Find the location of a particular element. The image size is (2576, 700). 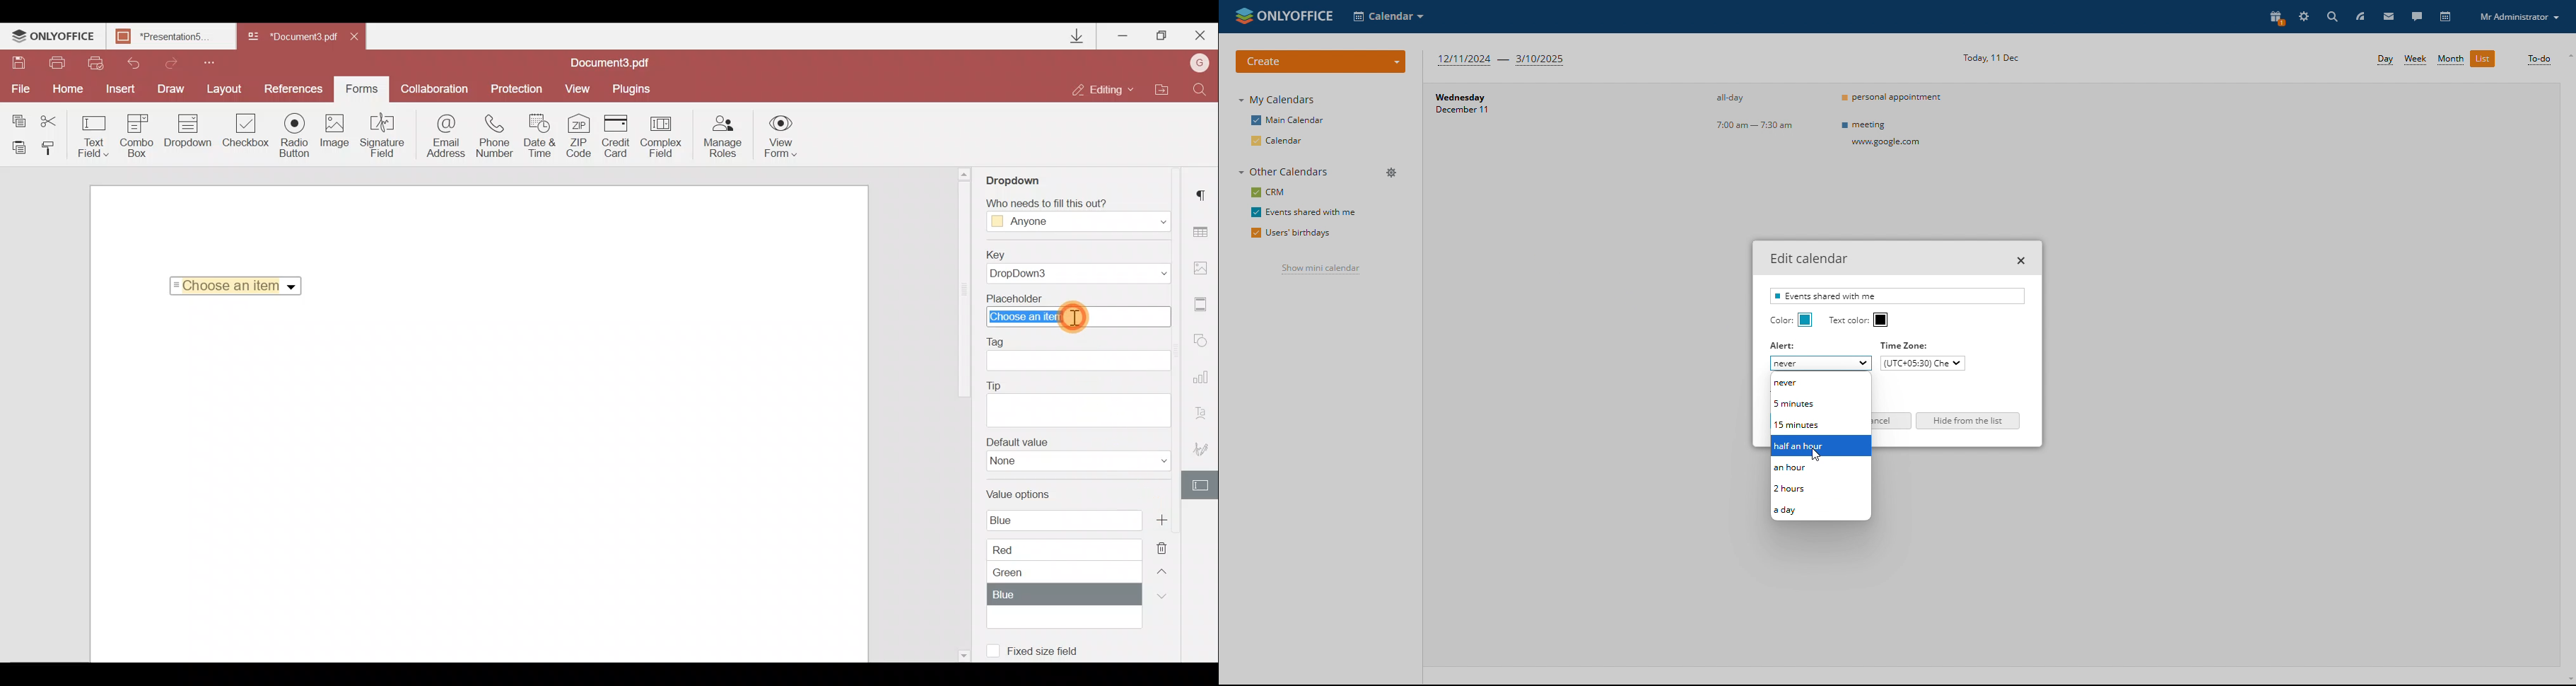

hide from the list is located at coordinates (1968, 421).